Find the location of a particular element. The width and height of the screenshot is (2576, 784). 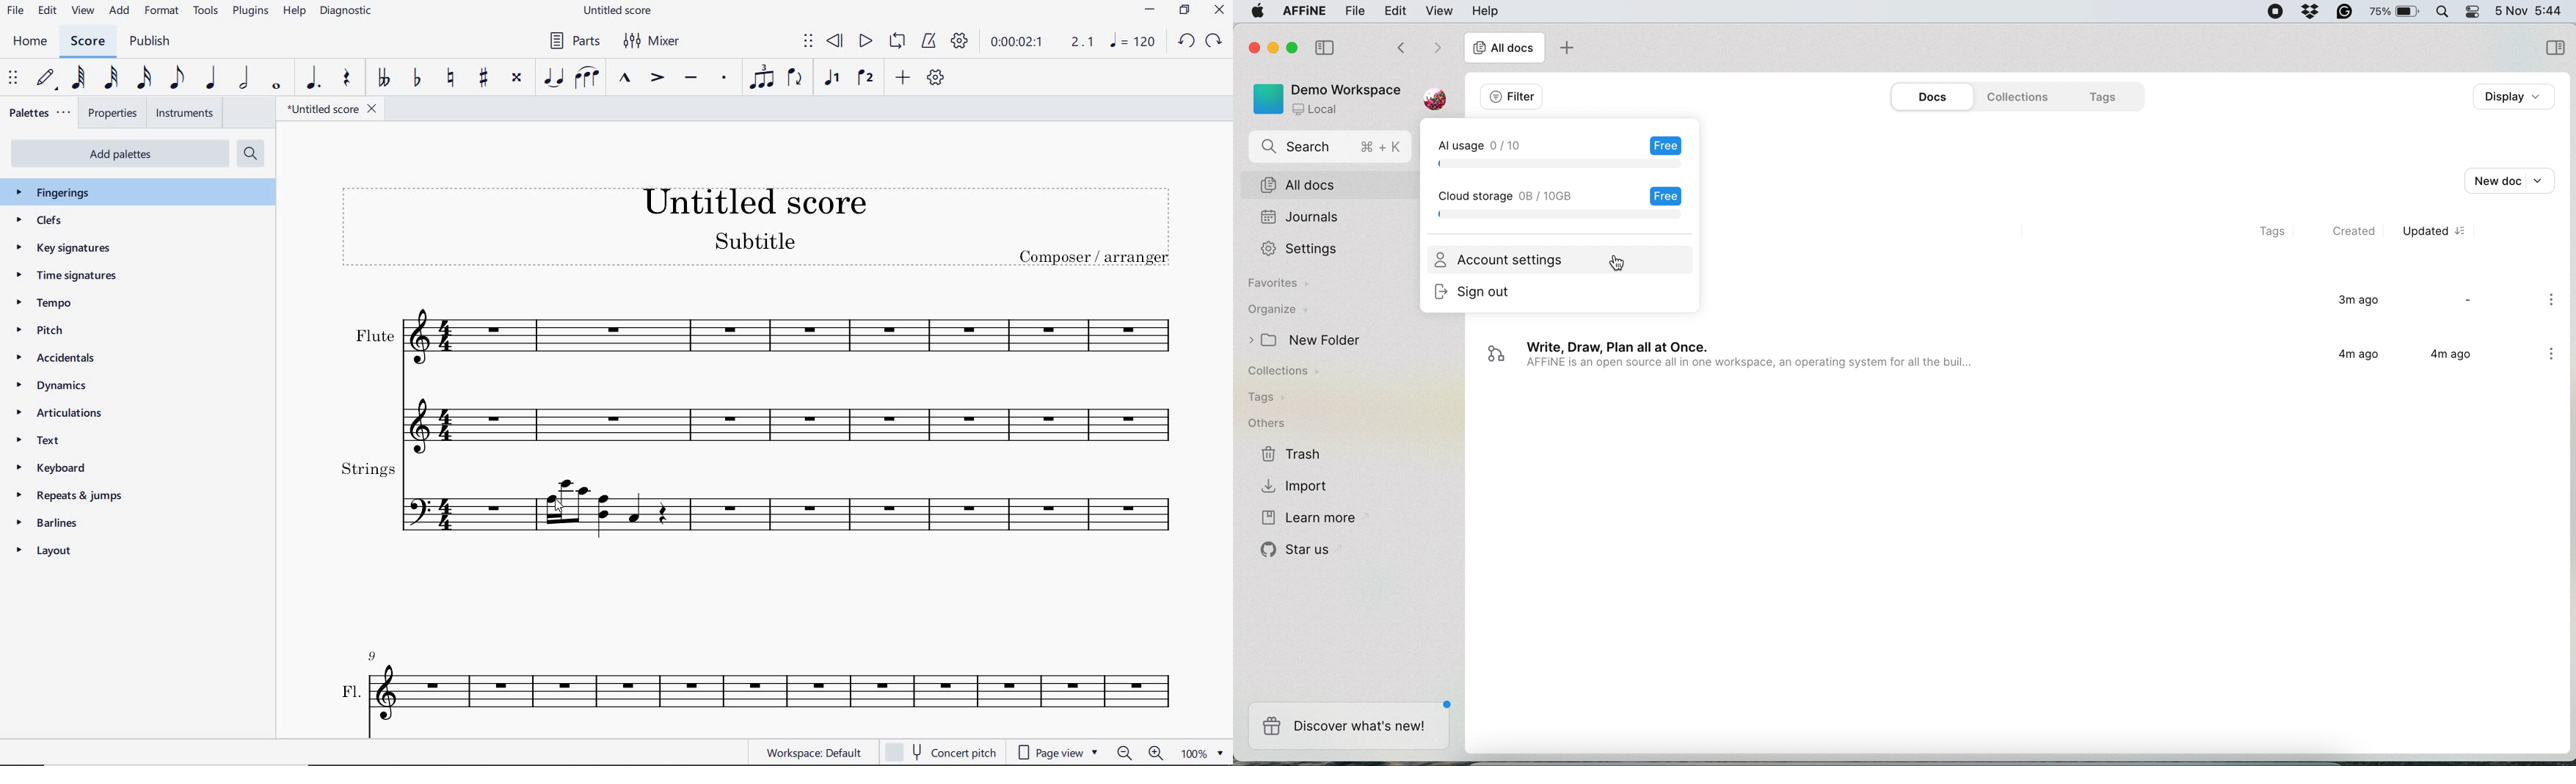

tags is located at coordinates (1265, 398).